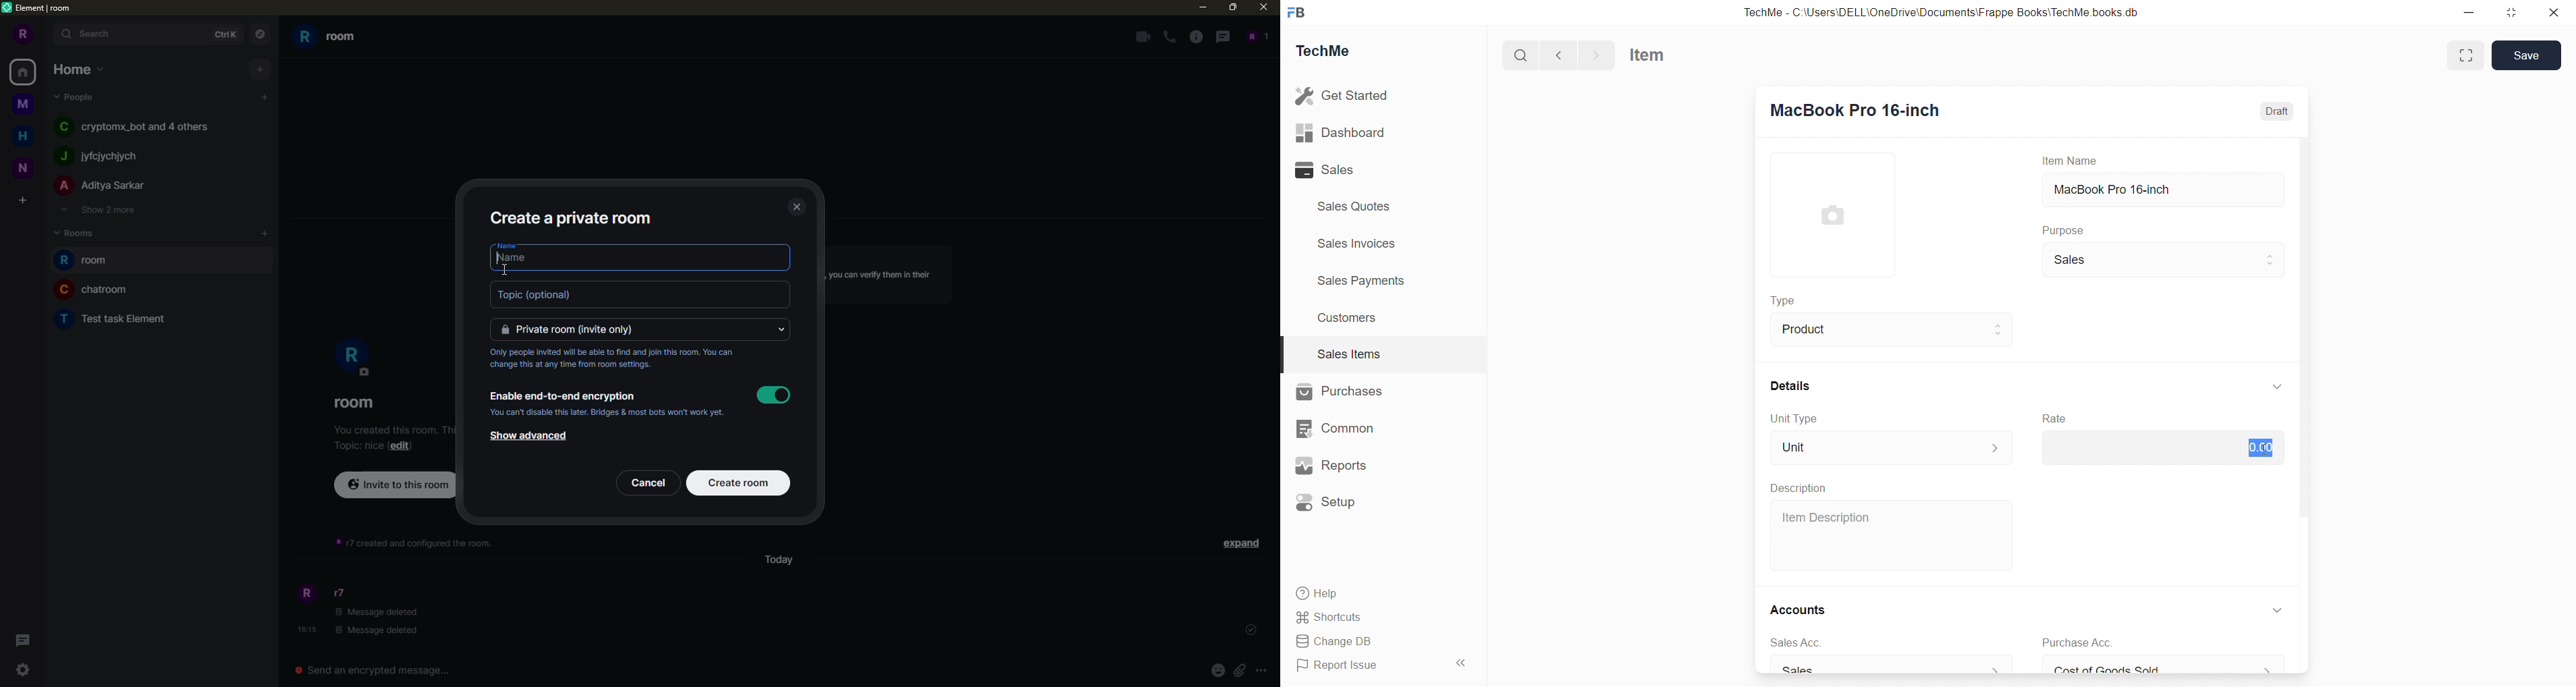 The width and height of the screenshot is (2576, 700). What do you see at coordinates (1855, 107) in the screenshot?
I see `MacBook Pro 16-inch` at bounding box center [1855, 107].